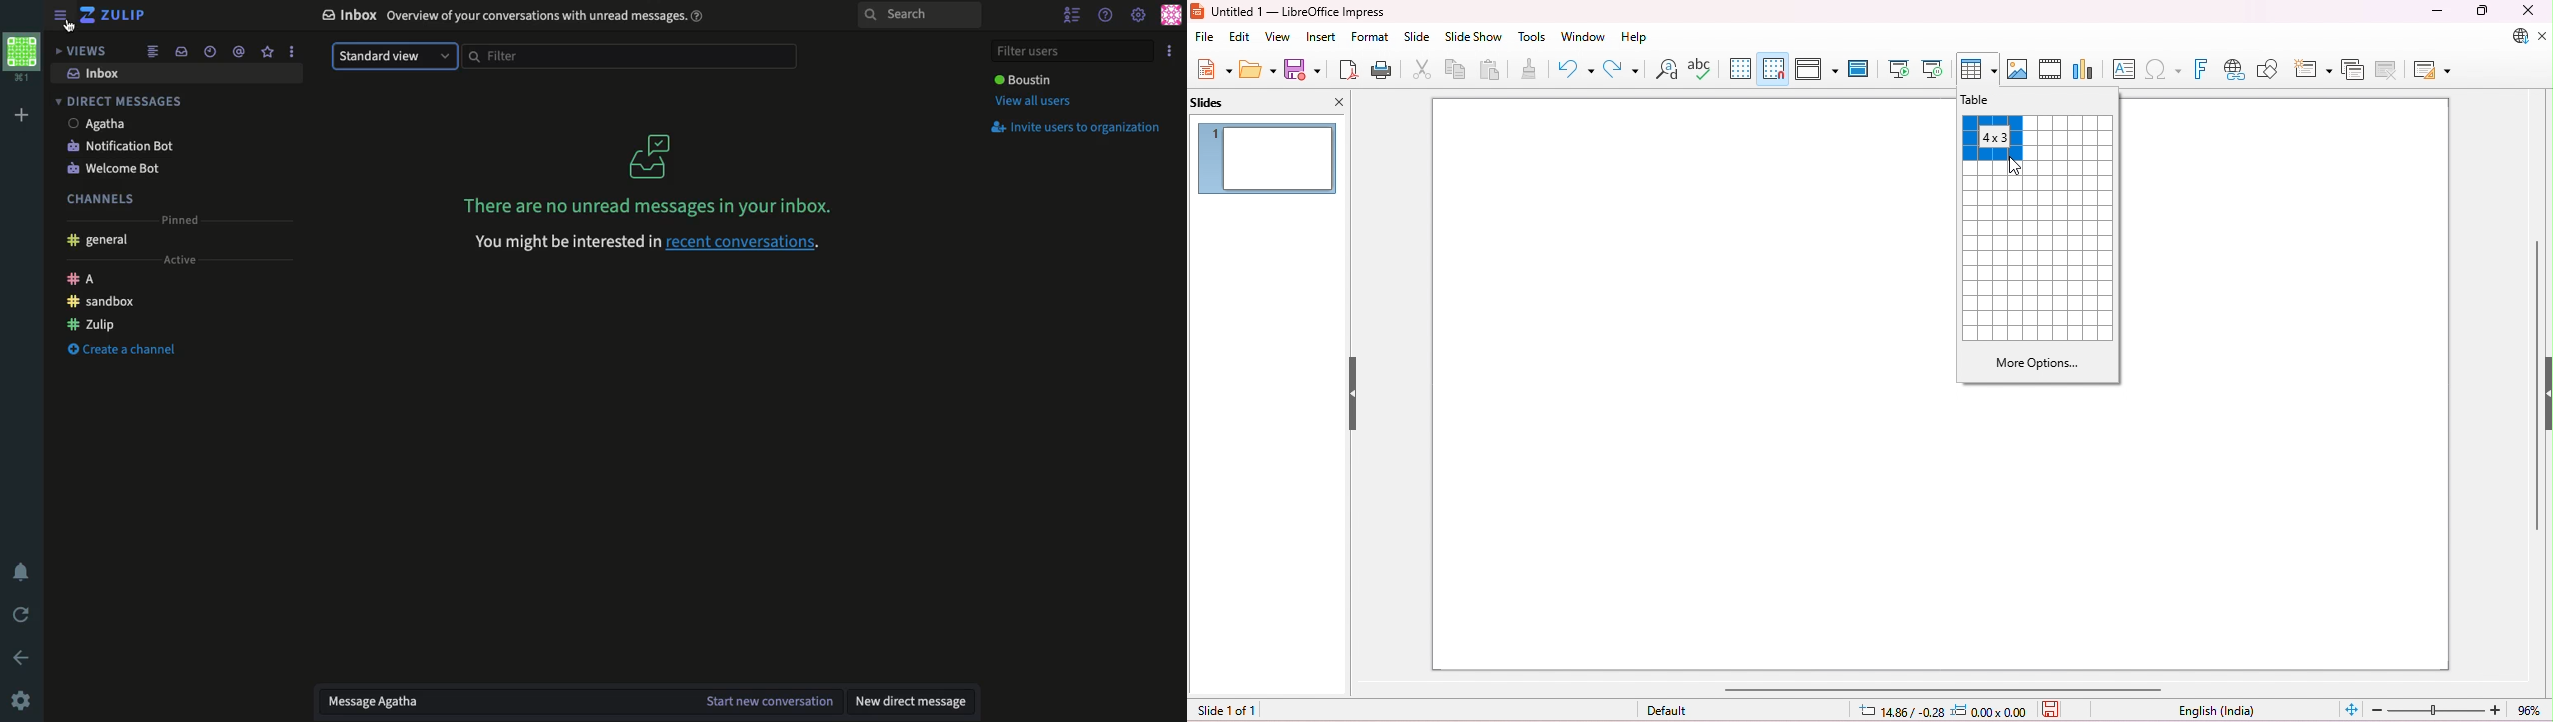 The width and height of the screenshot is (2576, 728). Describe the element at coordinates (1141, 16) in the screenshot. I see `Settings` at that location.